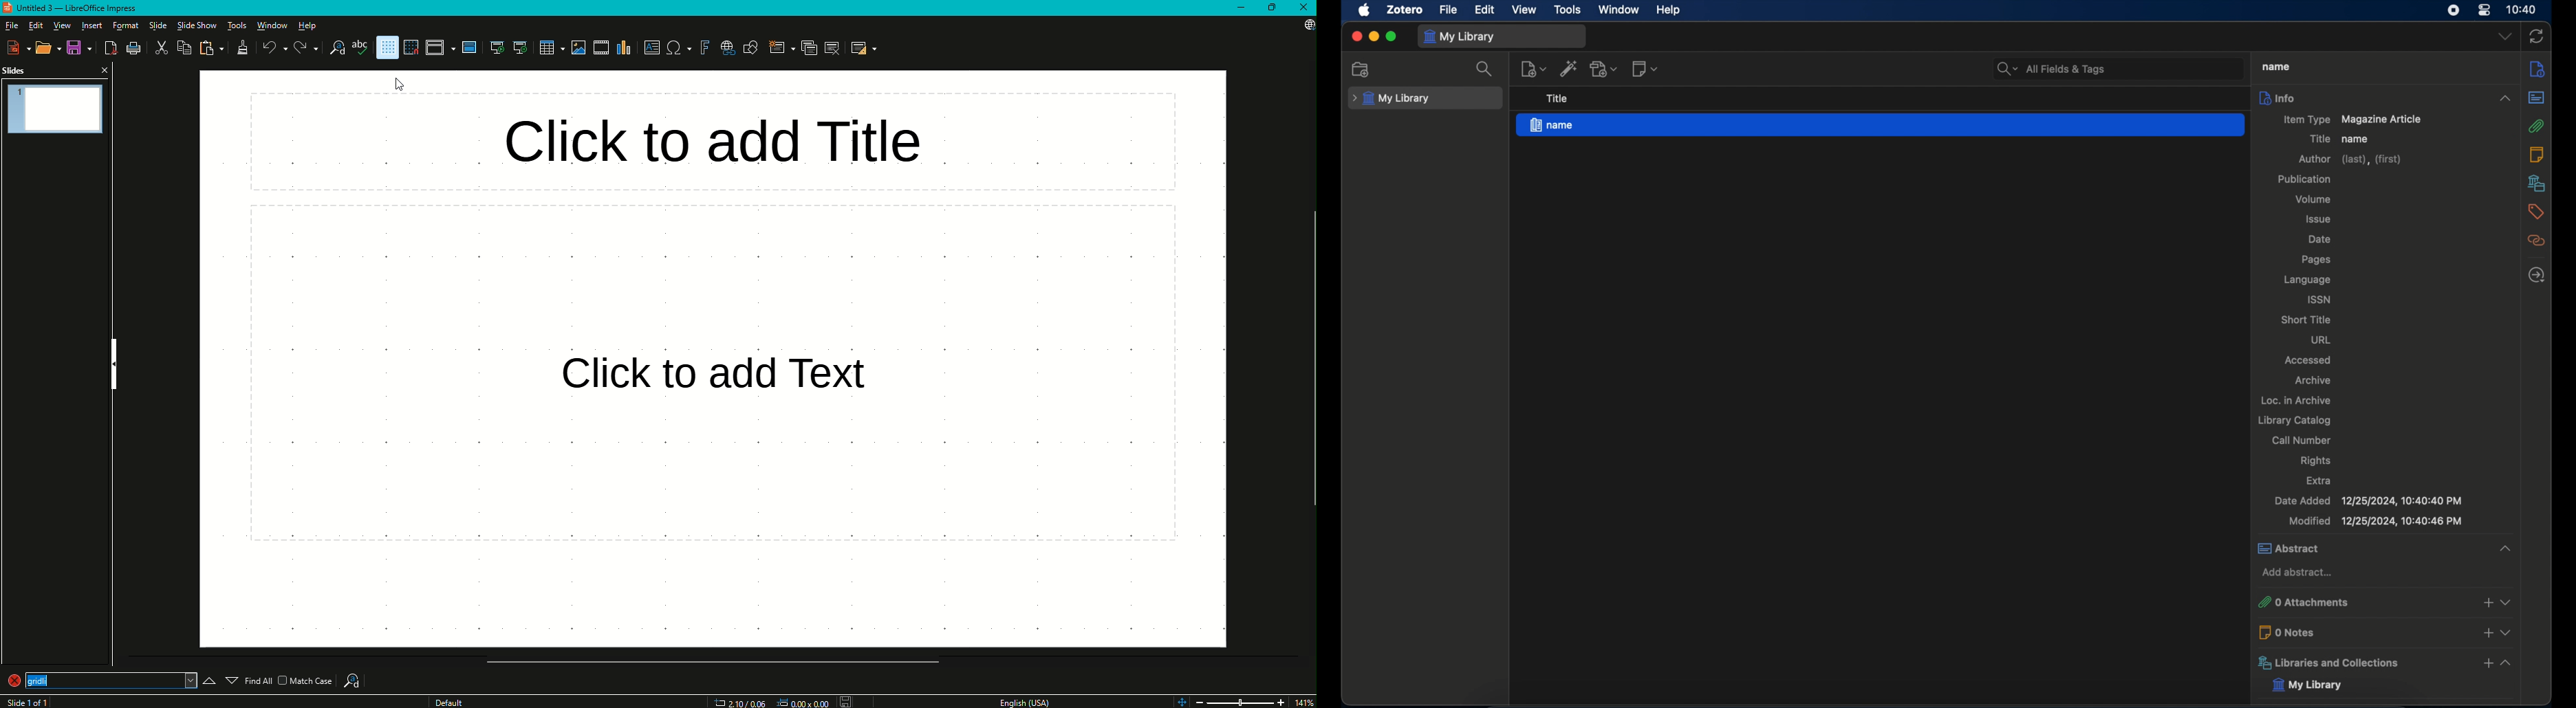 The height and width of the screenshot is (728, 2576). What do you see at coordinates (1485, 69) in the screenshot?
I see `search` at bounding box center [1485, 69].